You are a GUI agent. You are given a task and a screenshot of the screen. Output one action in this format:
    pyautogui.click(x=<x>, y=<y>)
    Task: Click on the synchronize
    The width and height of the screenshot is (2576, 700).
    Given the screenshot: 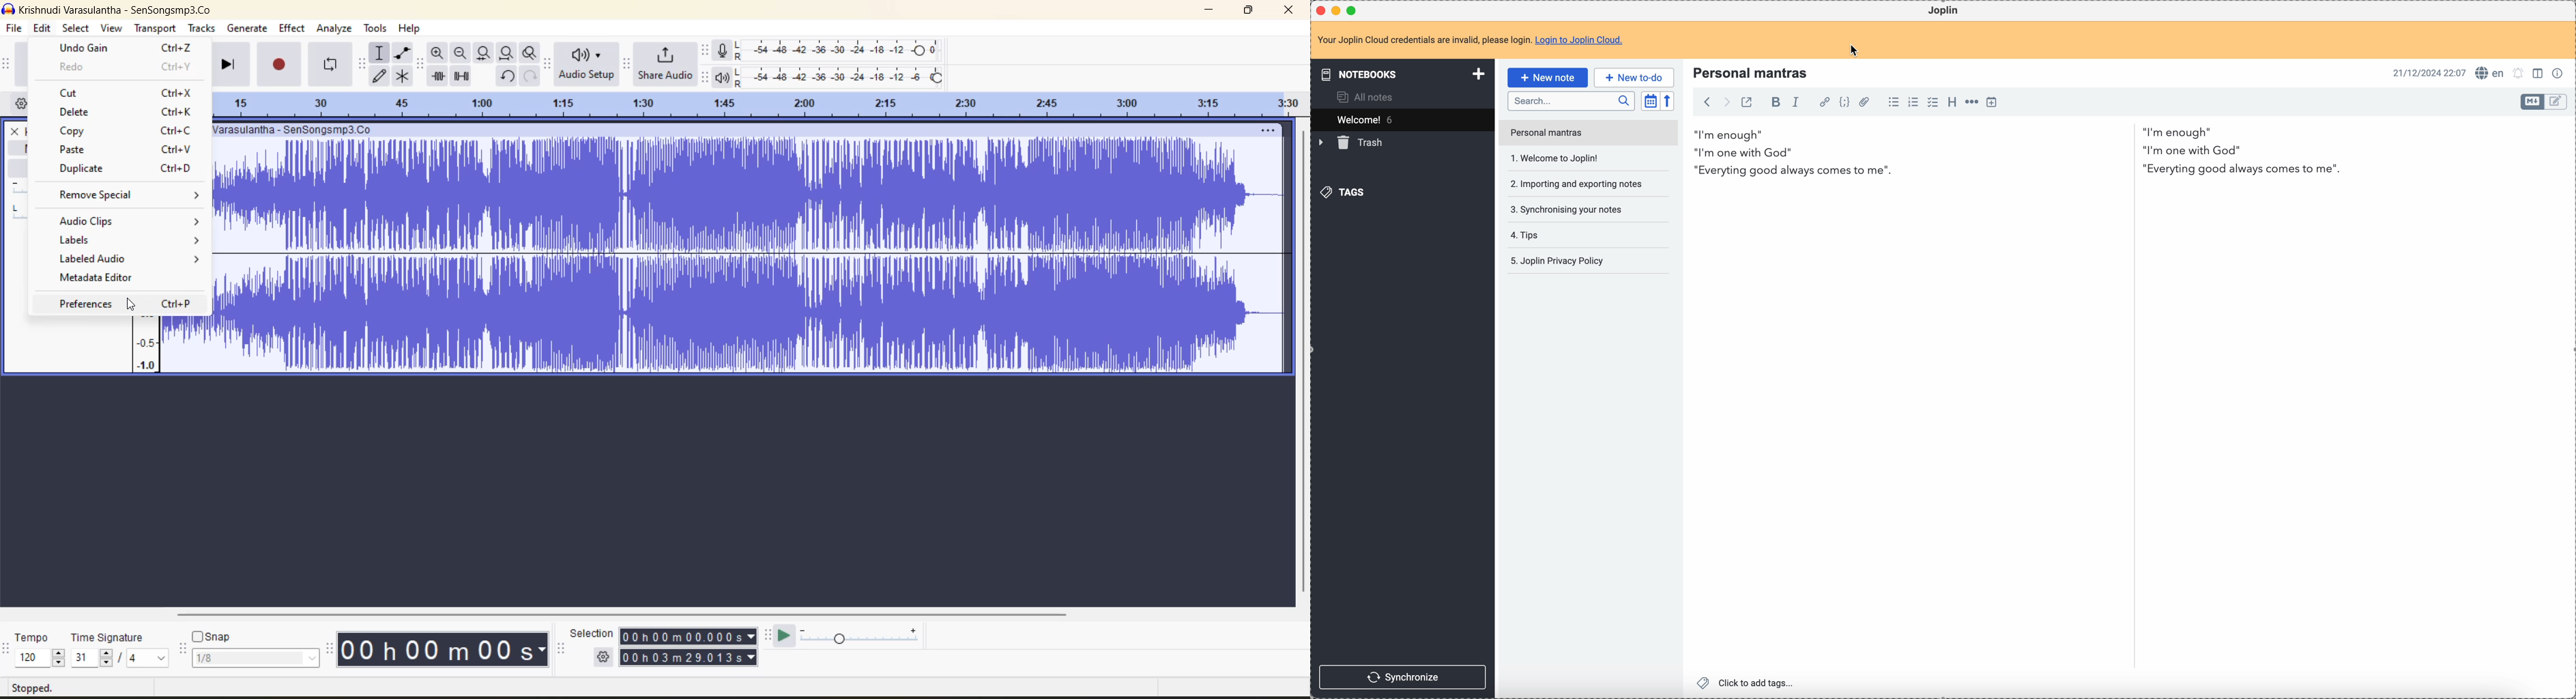 What is the action you would take?
    pyautogui.click(x=1404, y=678)
    